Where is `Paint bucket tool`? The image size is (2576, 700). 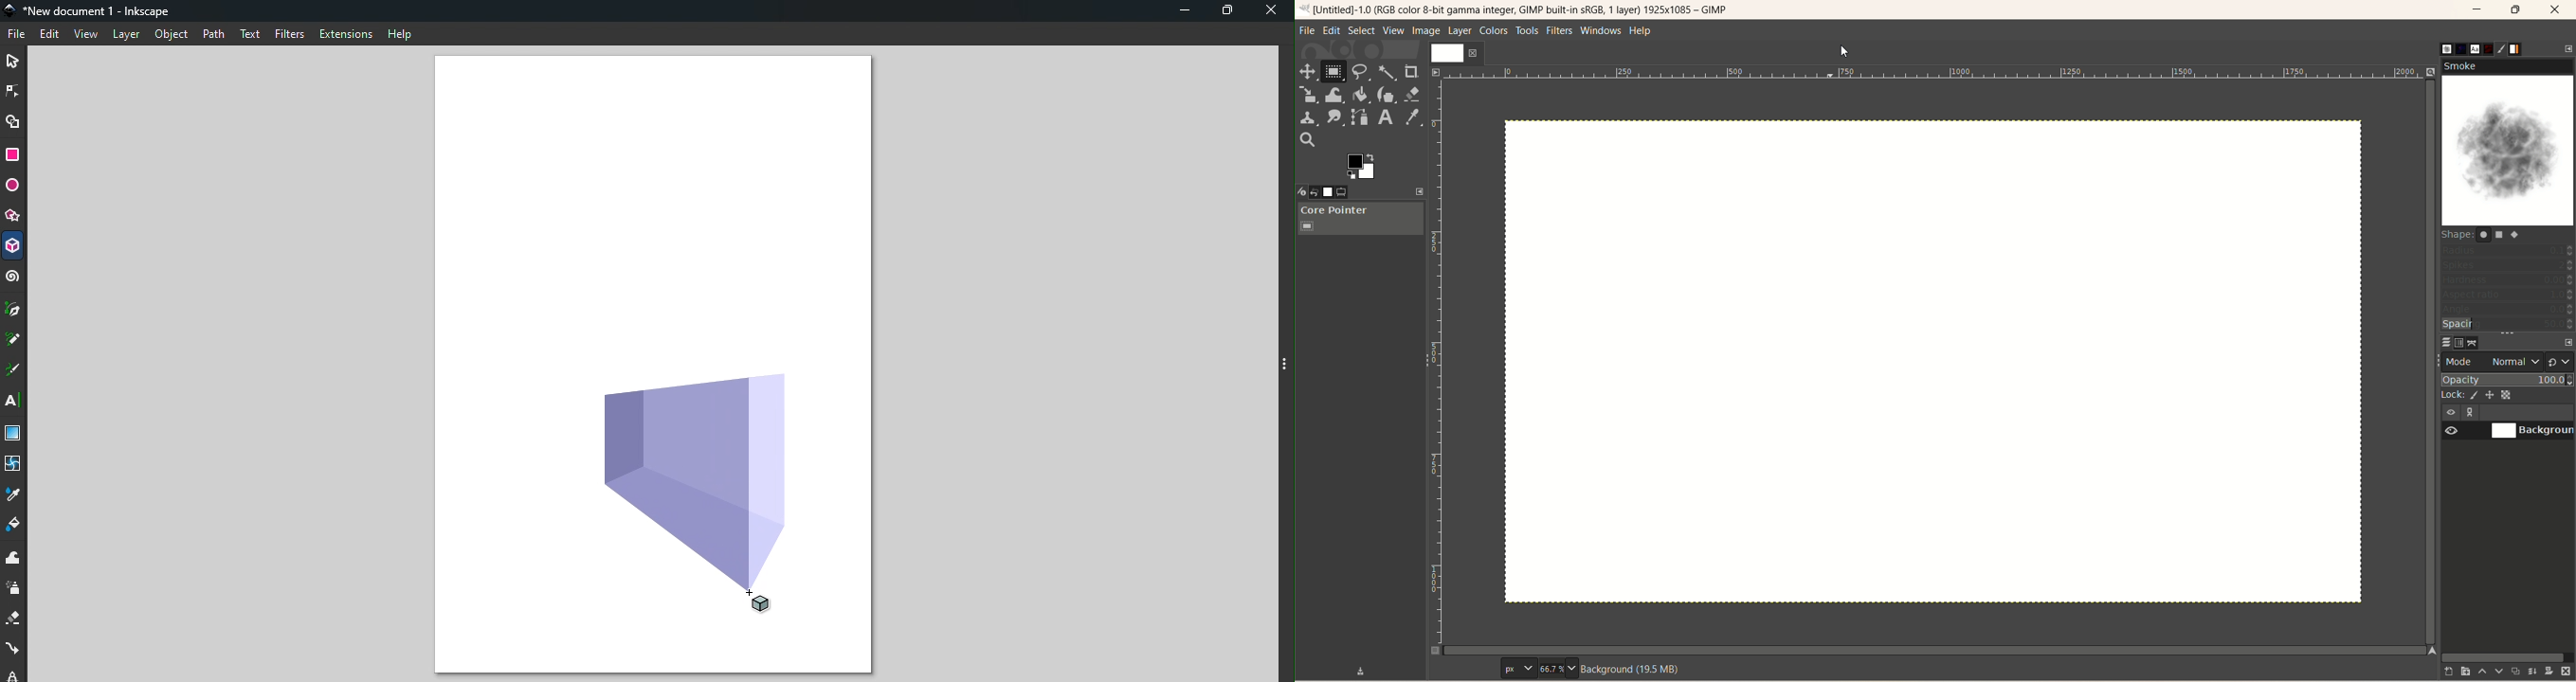 Paint bucket tool is located at coordinates (12, 526).